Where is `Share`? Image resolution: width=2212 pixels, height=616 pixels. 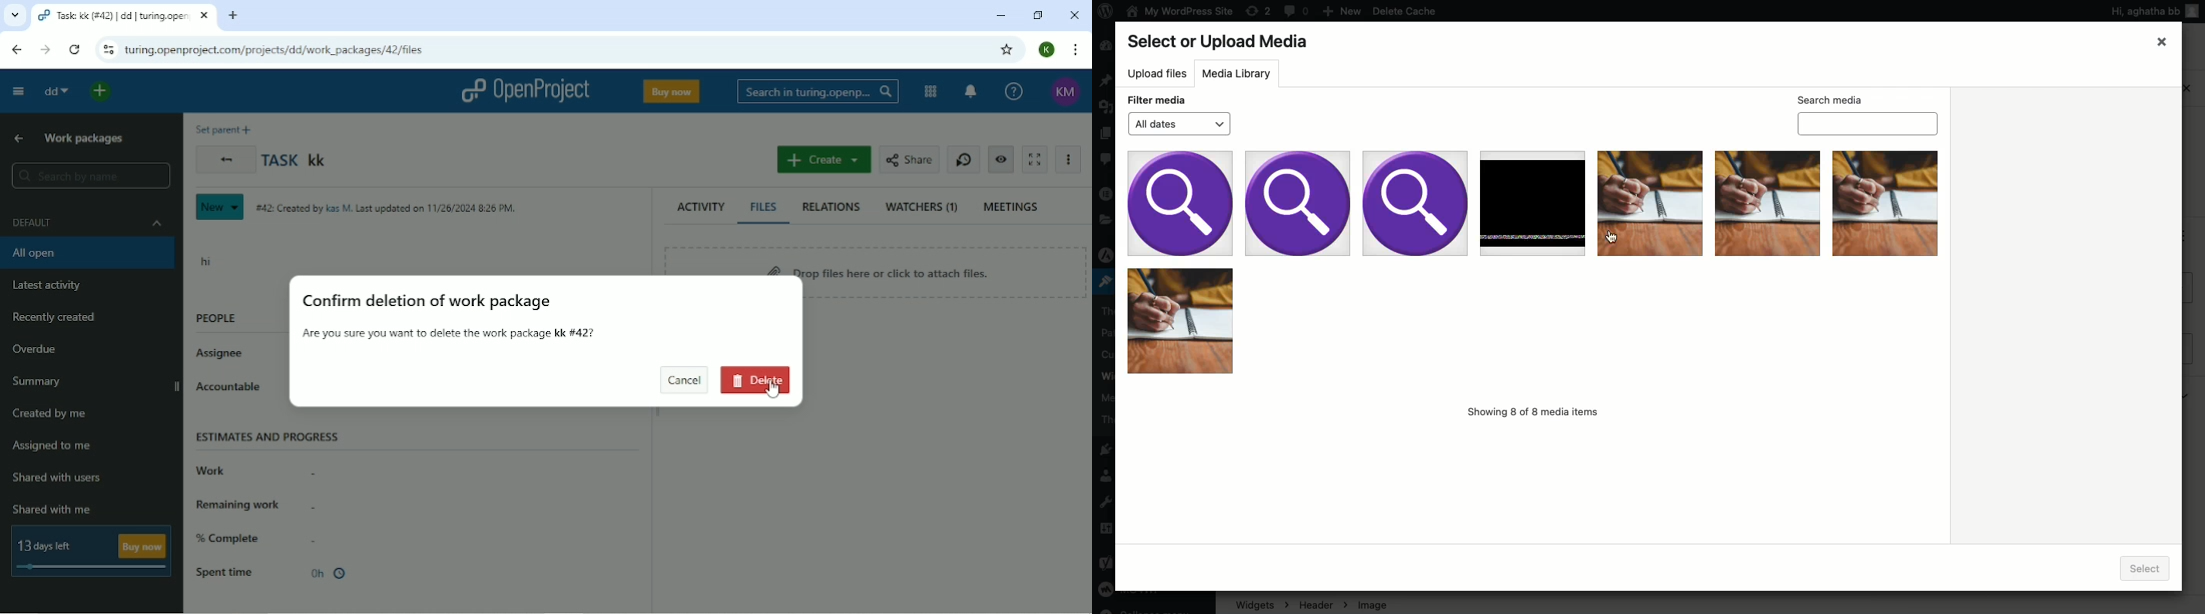
Share is located at coordinates (909, 160).